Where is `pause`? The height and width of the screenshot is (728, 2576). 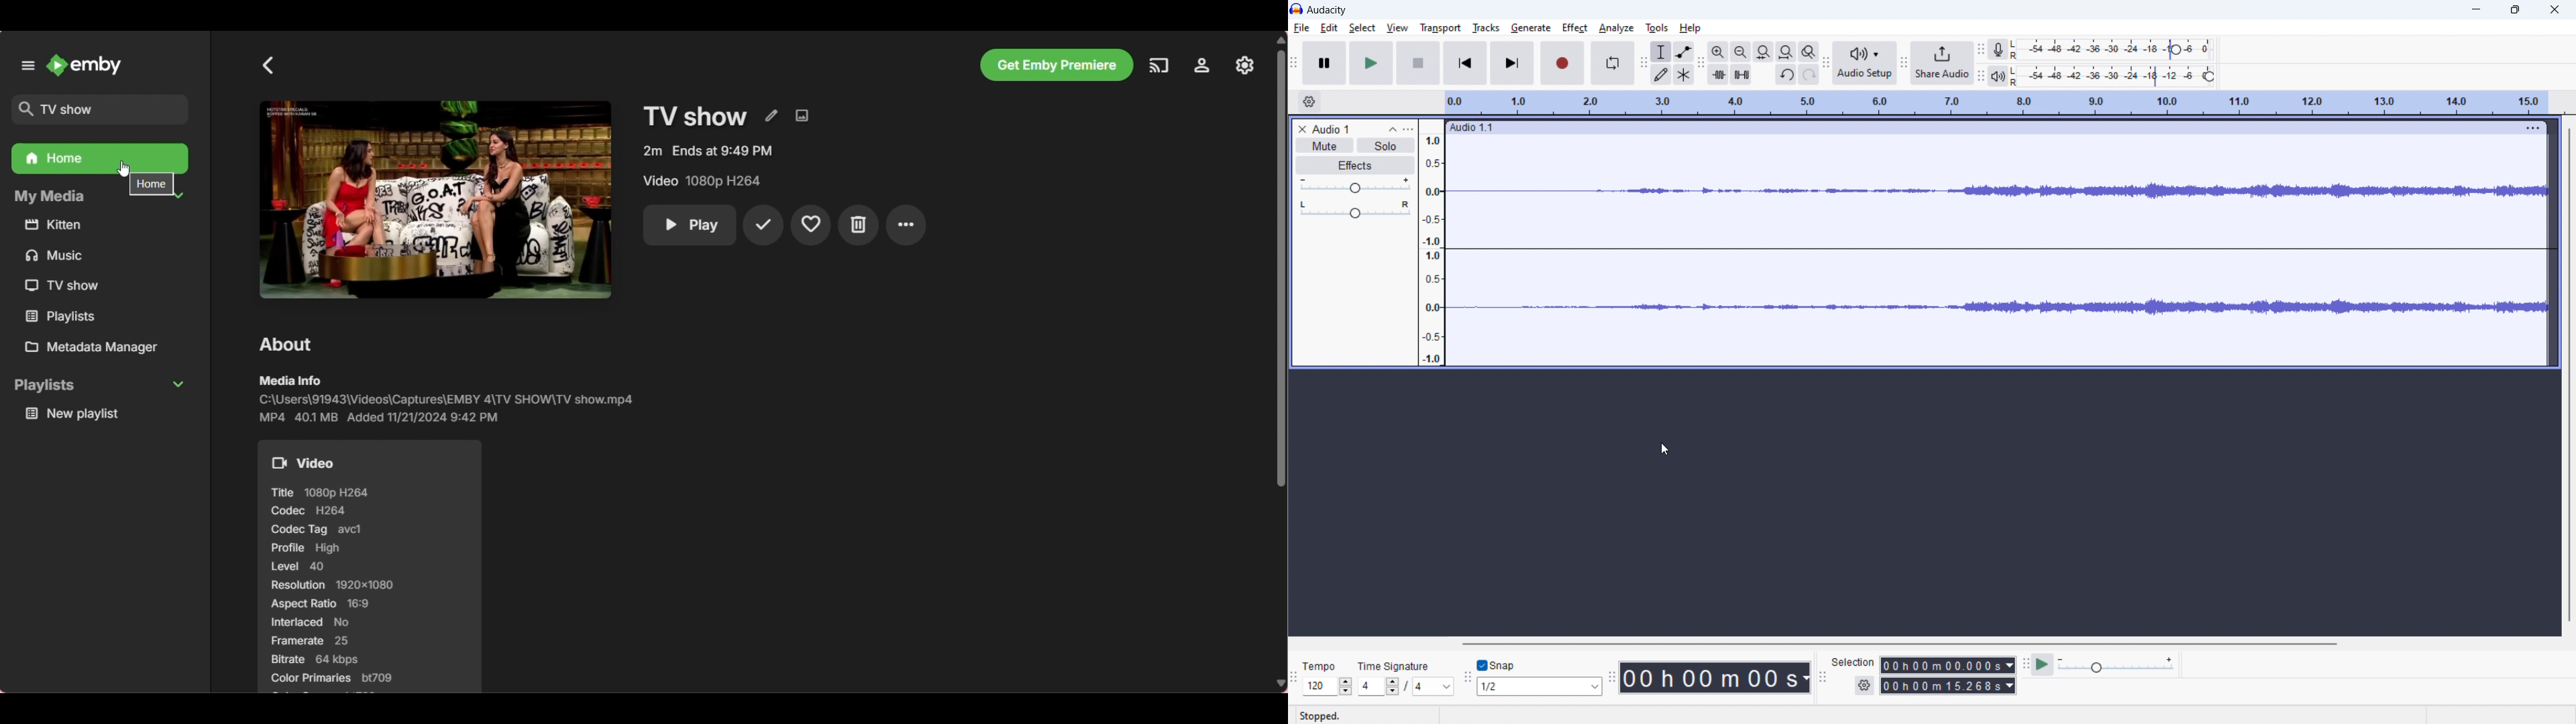 pause is located at coordinates (1324, 62).